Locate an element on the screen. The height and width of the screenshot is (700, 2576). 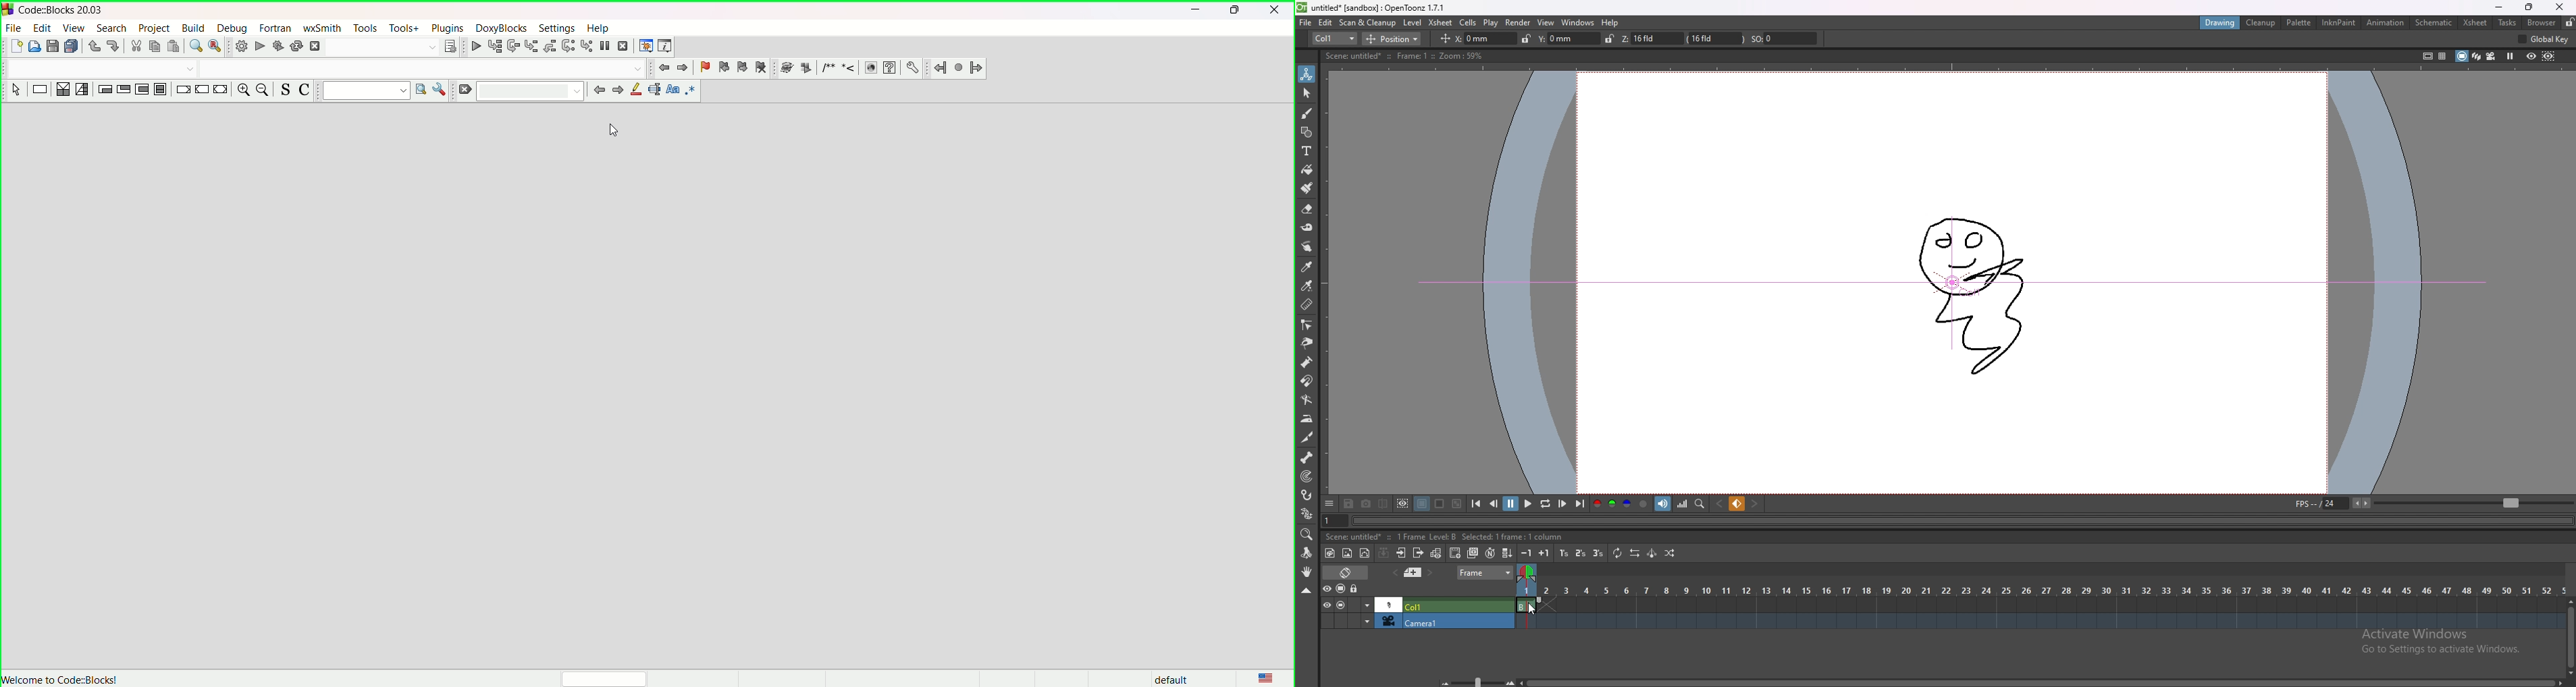
build is located at coordinates (194, 27).